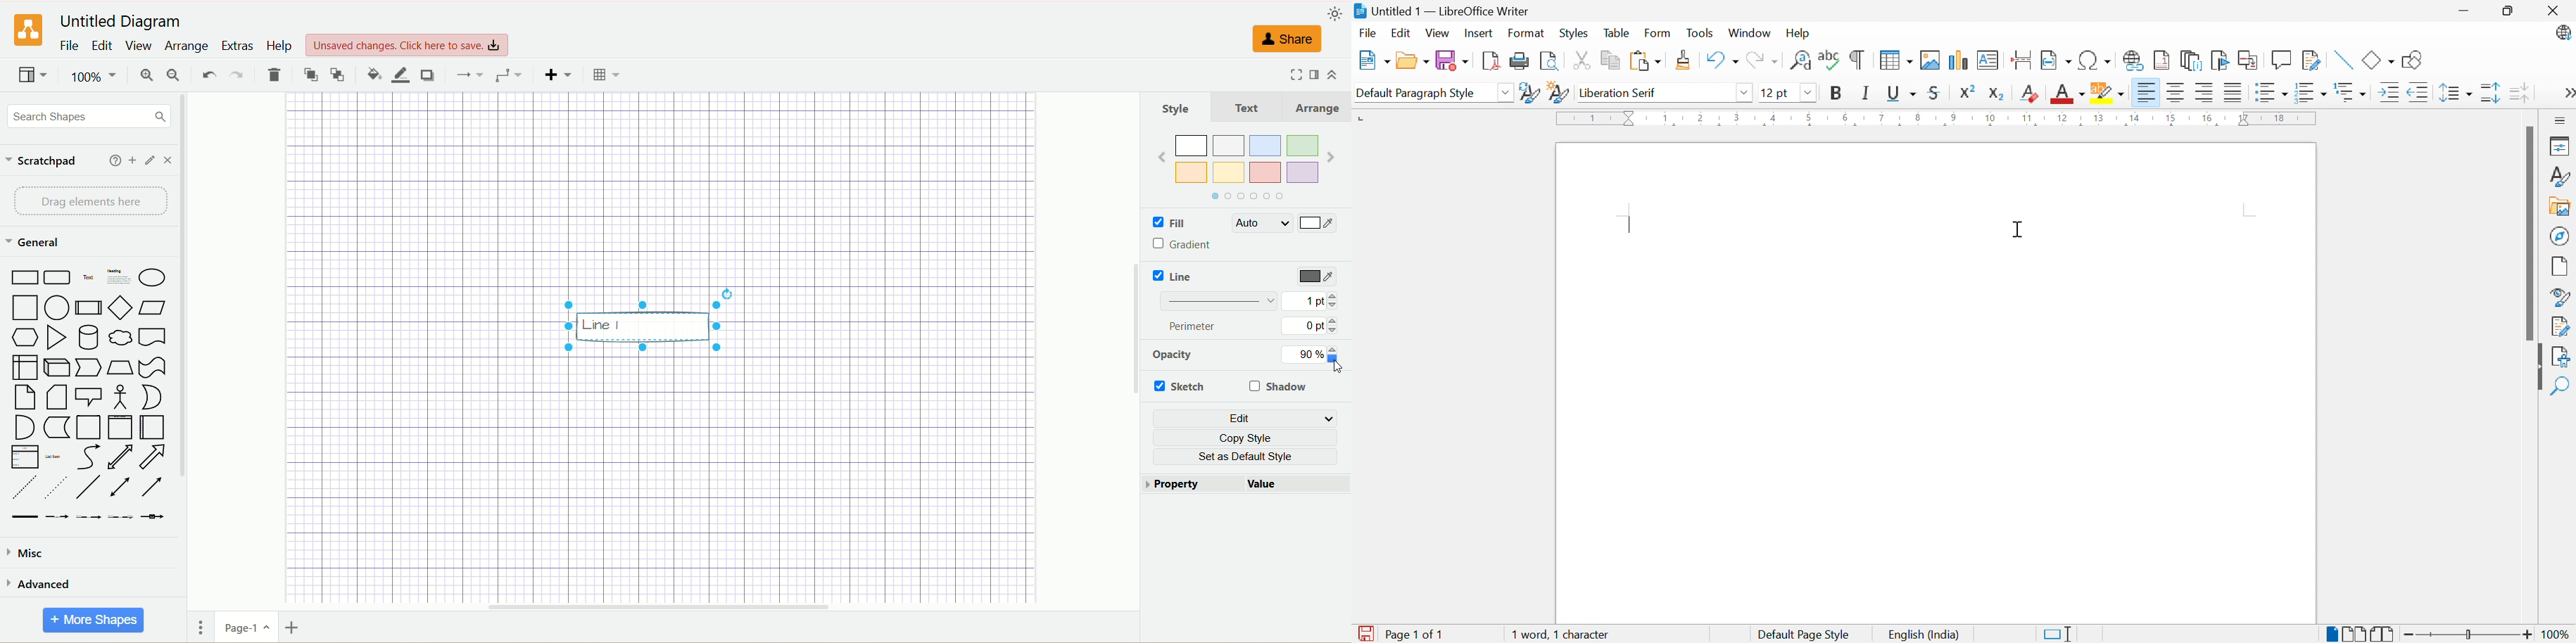  What do you see at coordinates (58, 368) in the screenshot?
I see `Cube` at bounding box center [58, 368].